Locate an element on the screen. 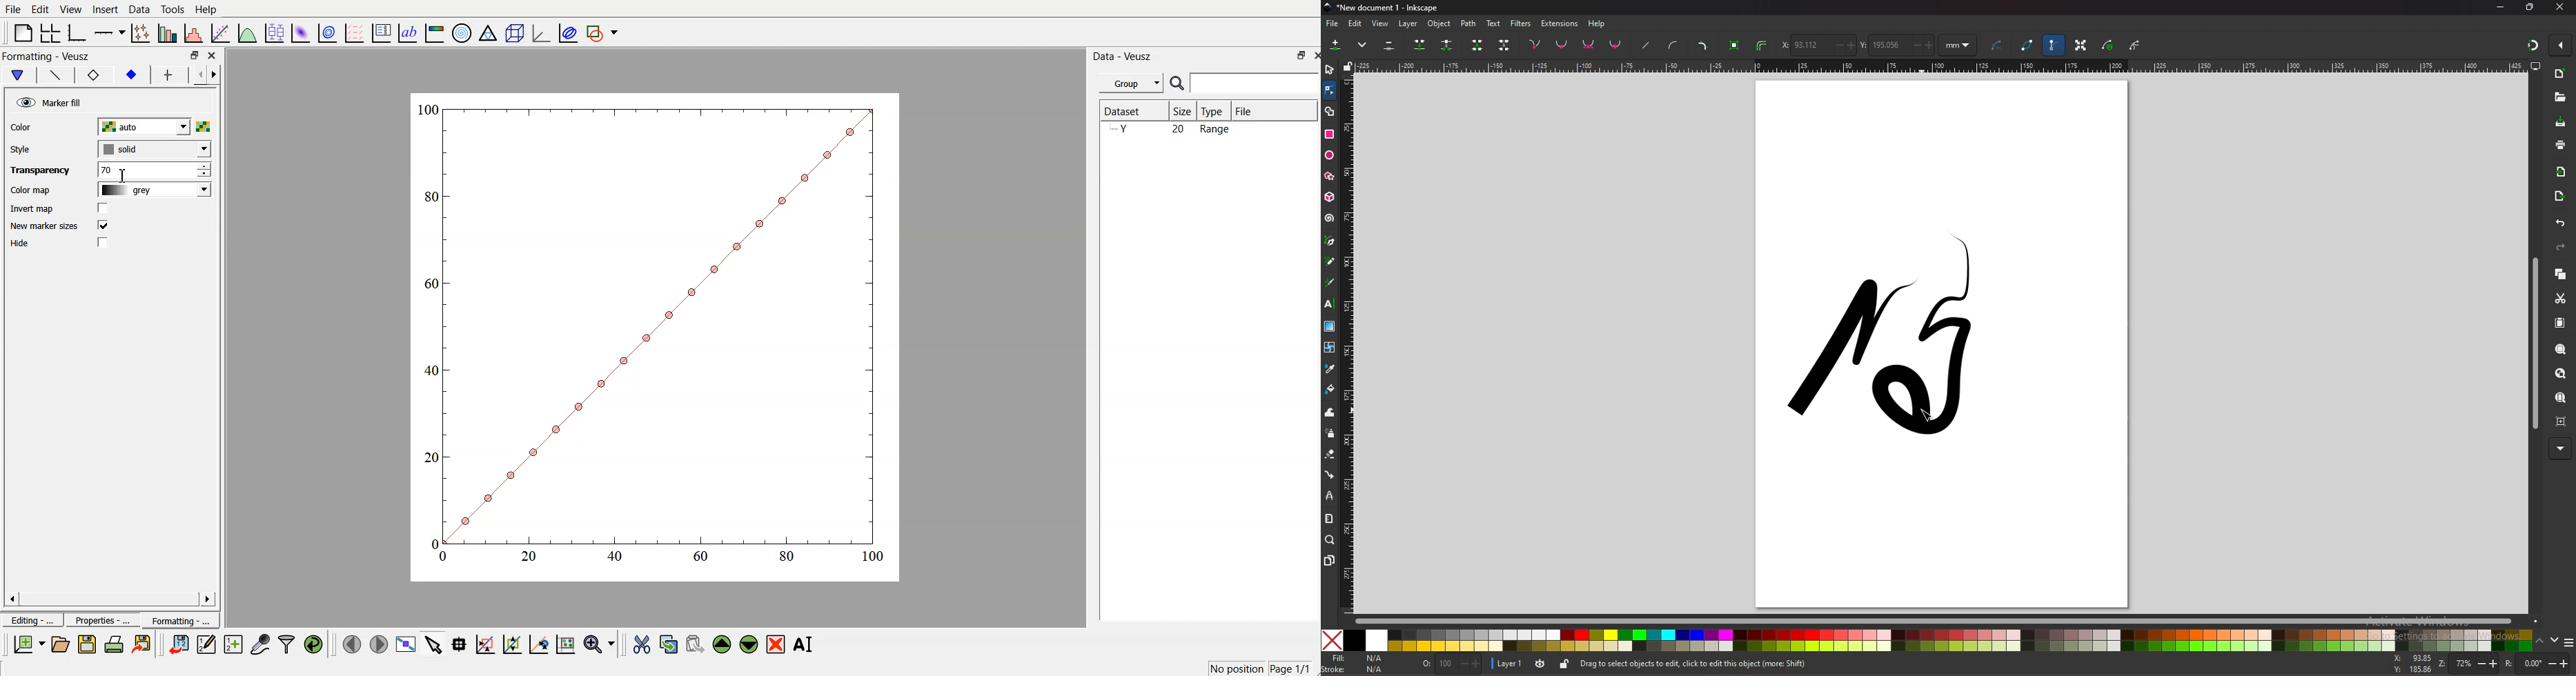 This screenshot has width=2576, height=700. smooth node is located at coordinates (1561, 44).